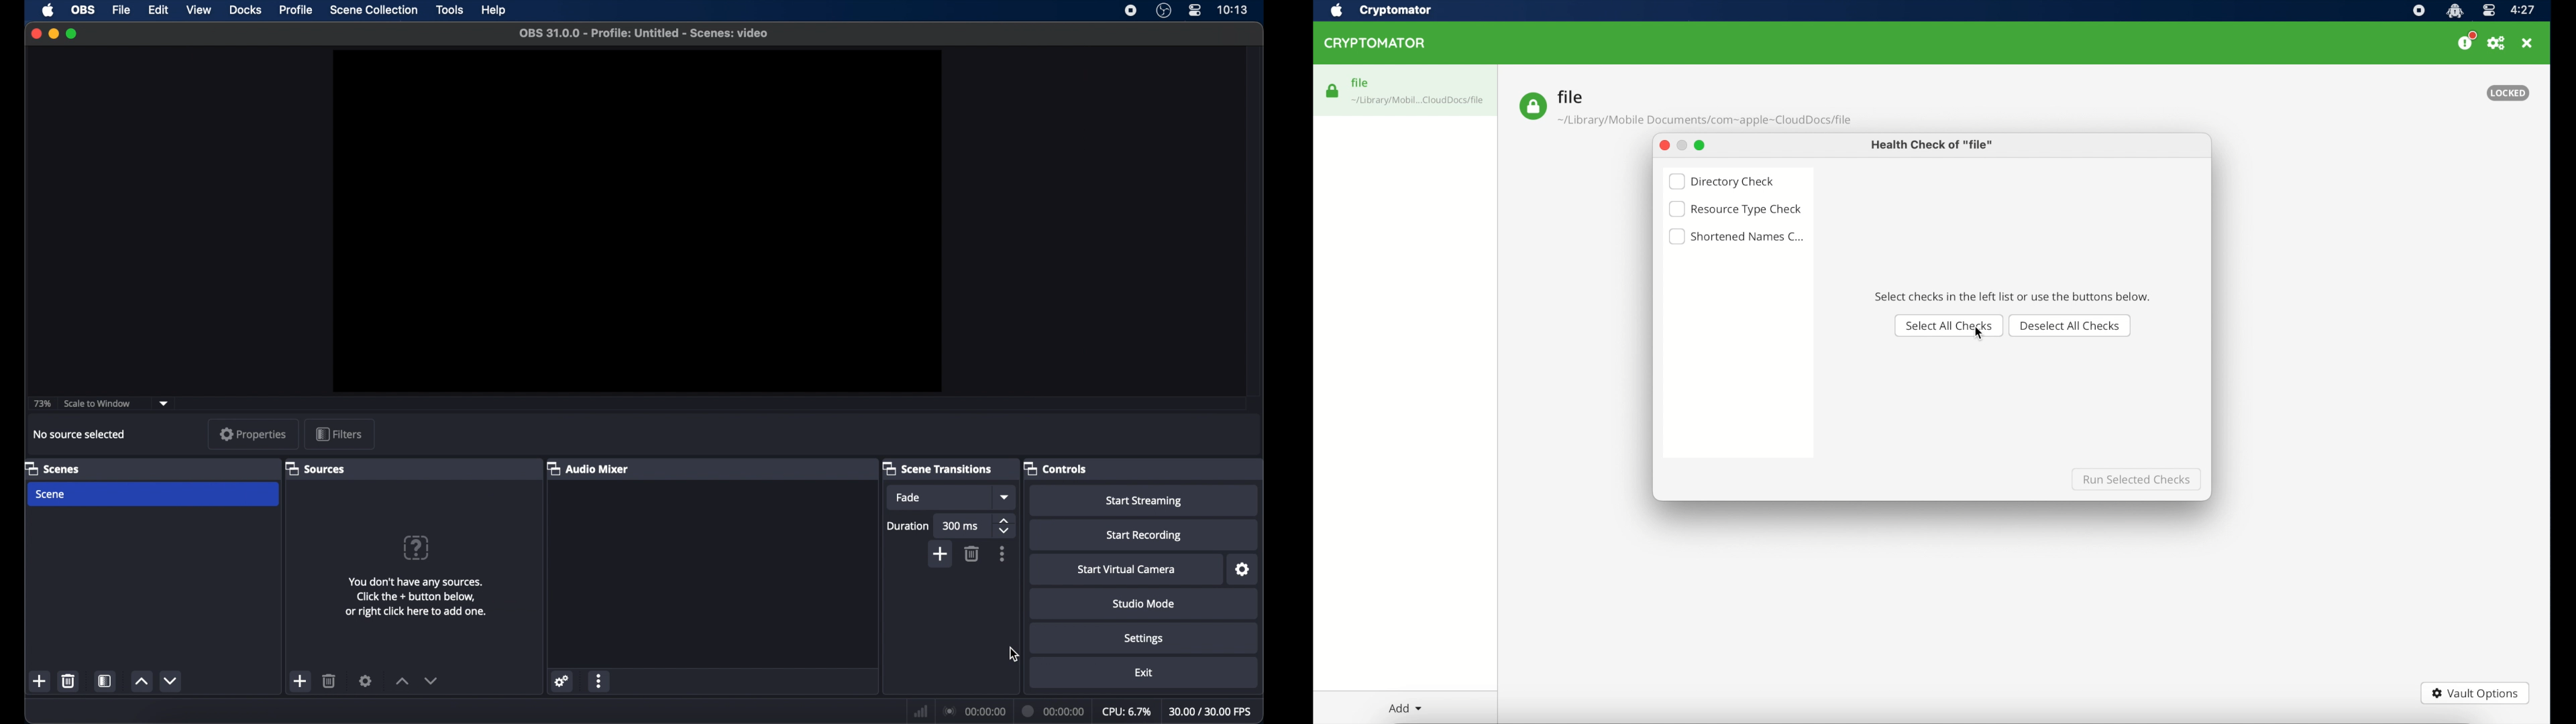 The width and height of the screenshot is (2576, 728). What do you see at coordinates (1194, 11) in the screenshot?
I see `control center` at bounding box center [1194, 11].